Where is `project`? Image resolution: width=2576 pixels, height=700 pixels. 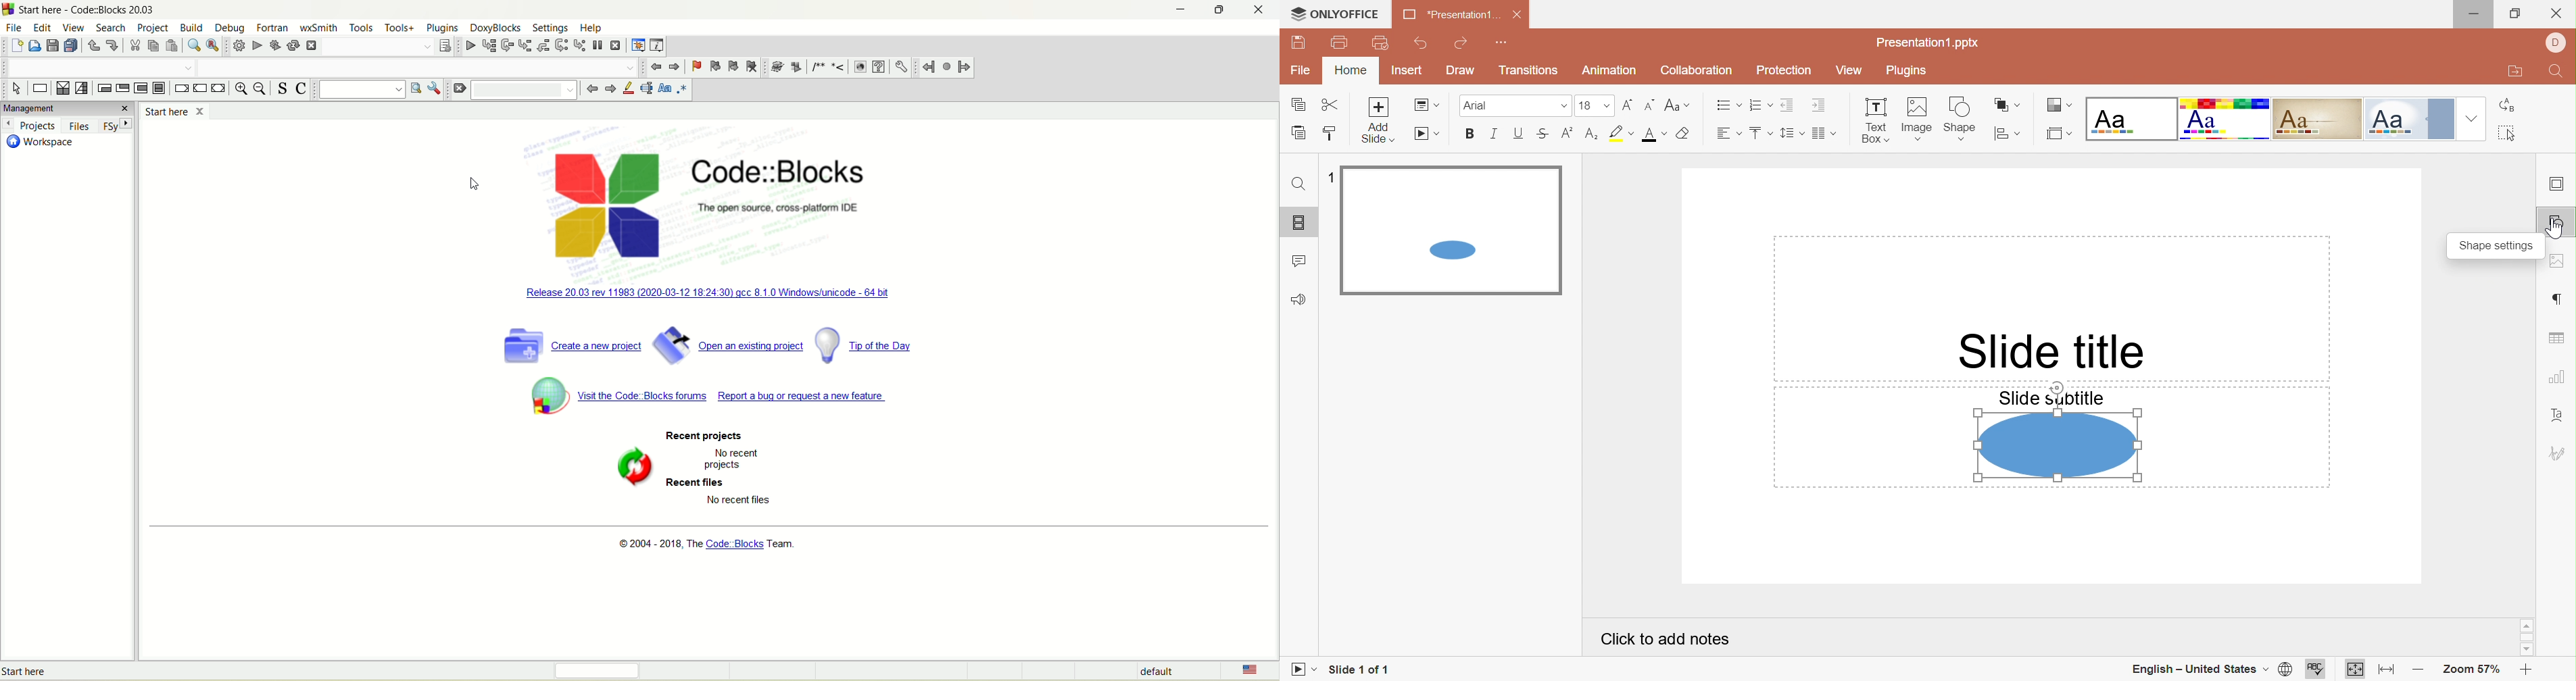 project is located at coordinates (153, 29).